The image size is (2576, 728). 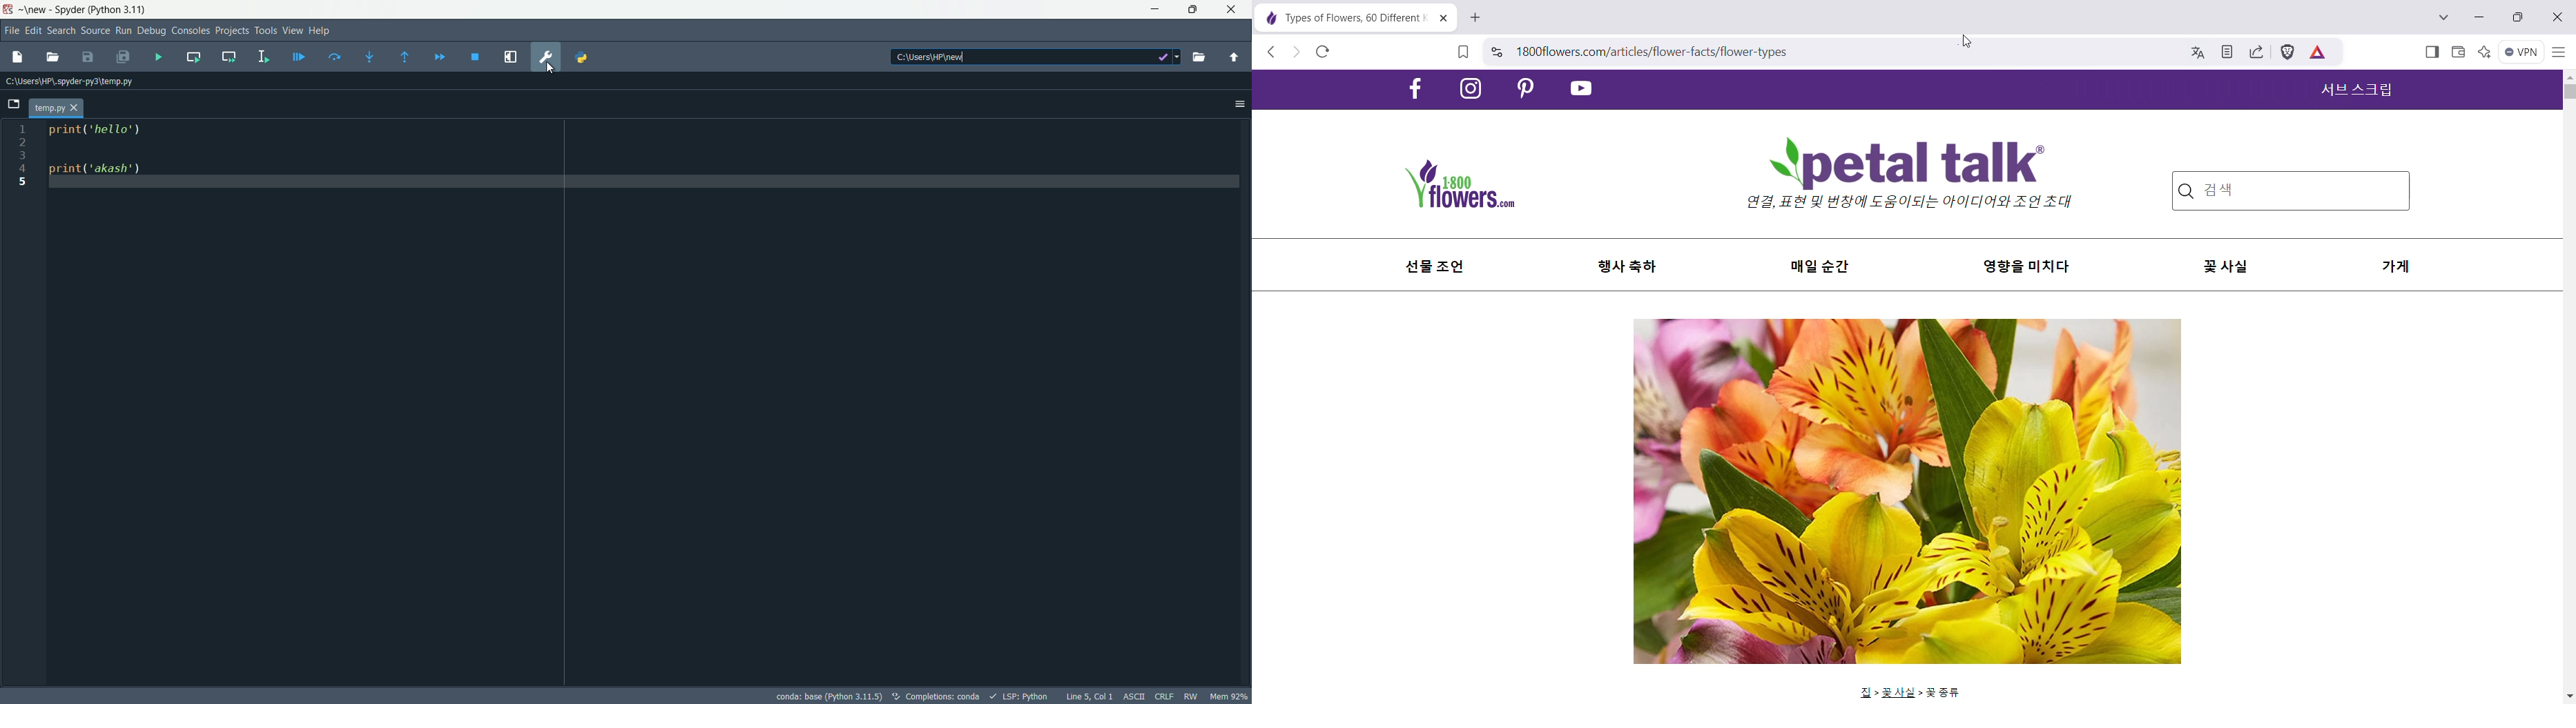 What do you see at coordinates (23, 161) in the screenshot?
I see `1 2 3 4 5` at bounding box center [23, 161].